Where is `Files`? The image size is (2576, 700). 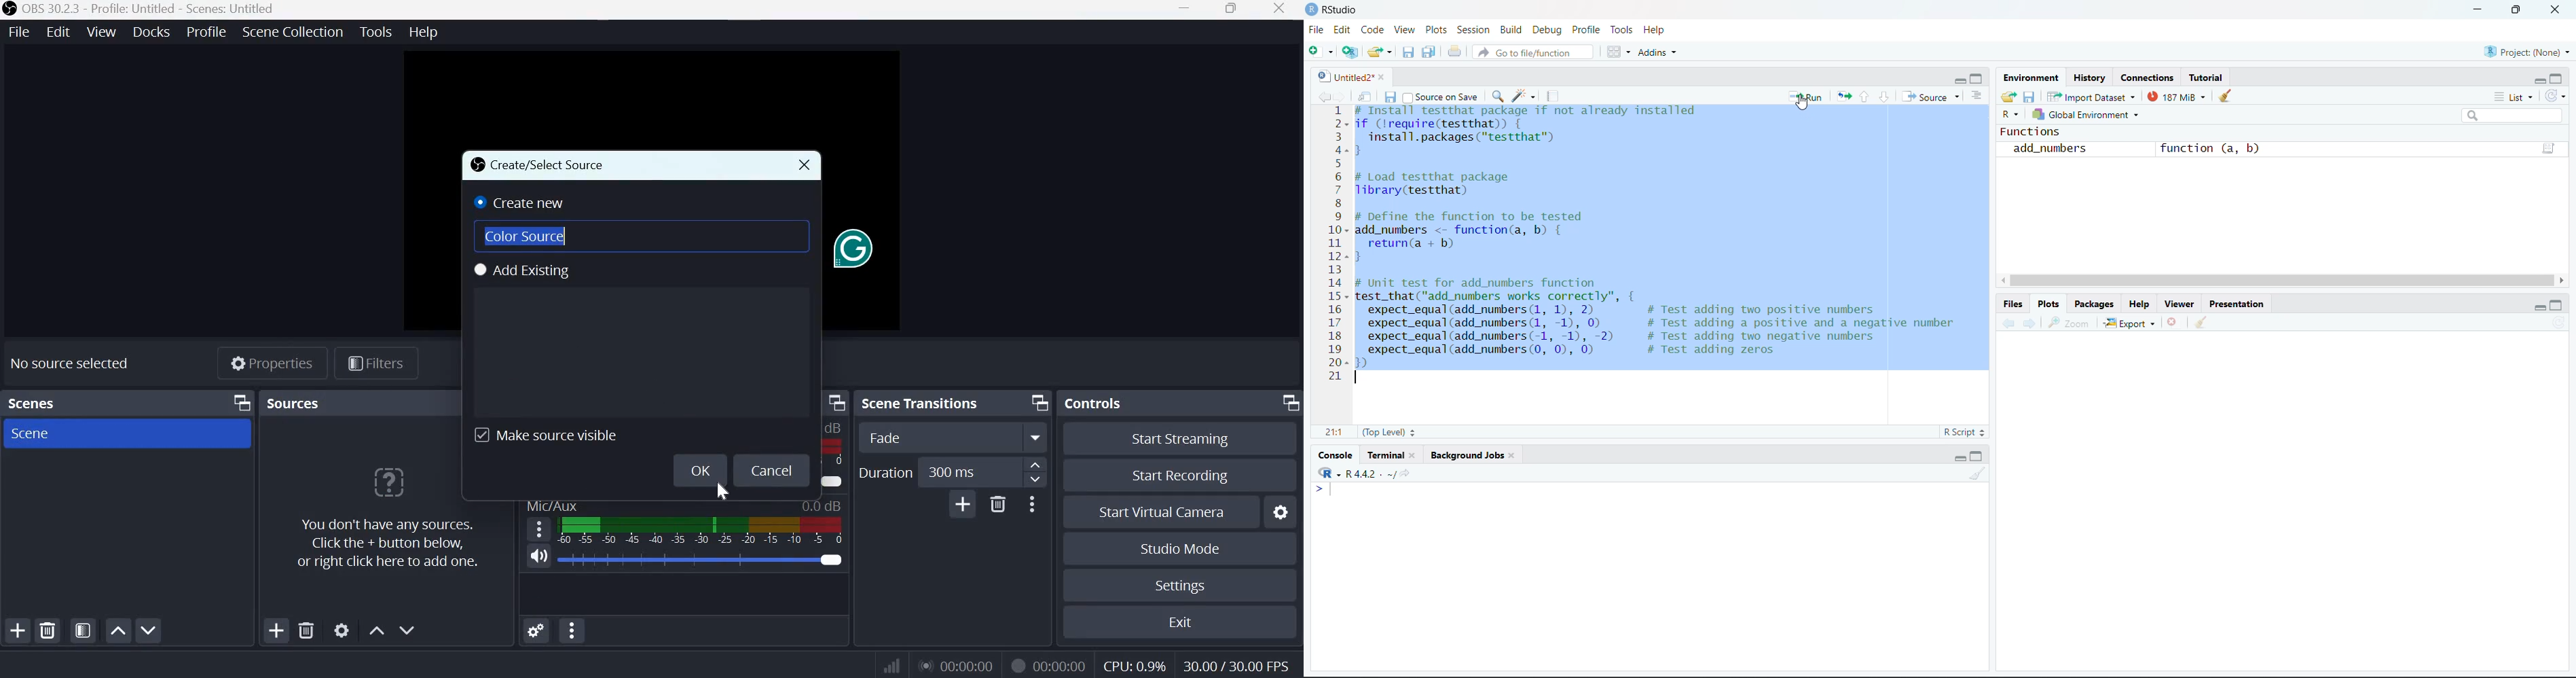 Files is located at coordinates (2013, 304).